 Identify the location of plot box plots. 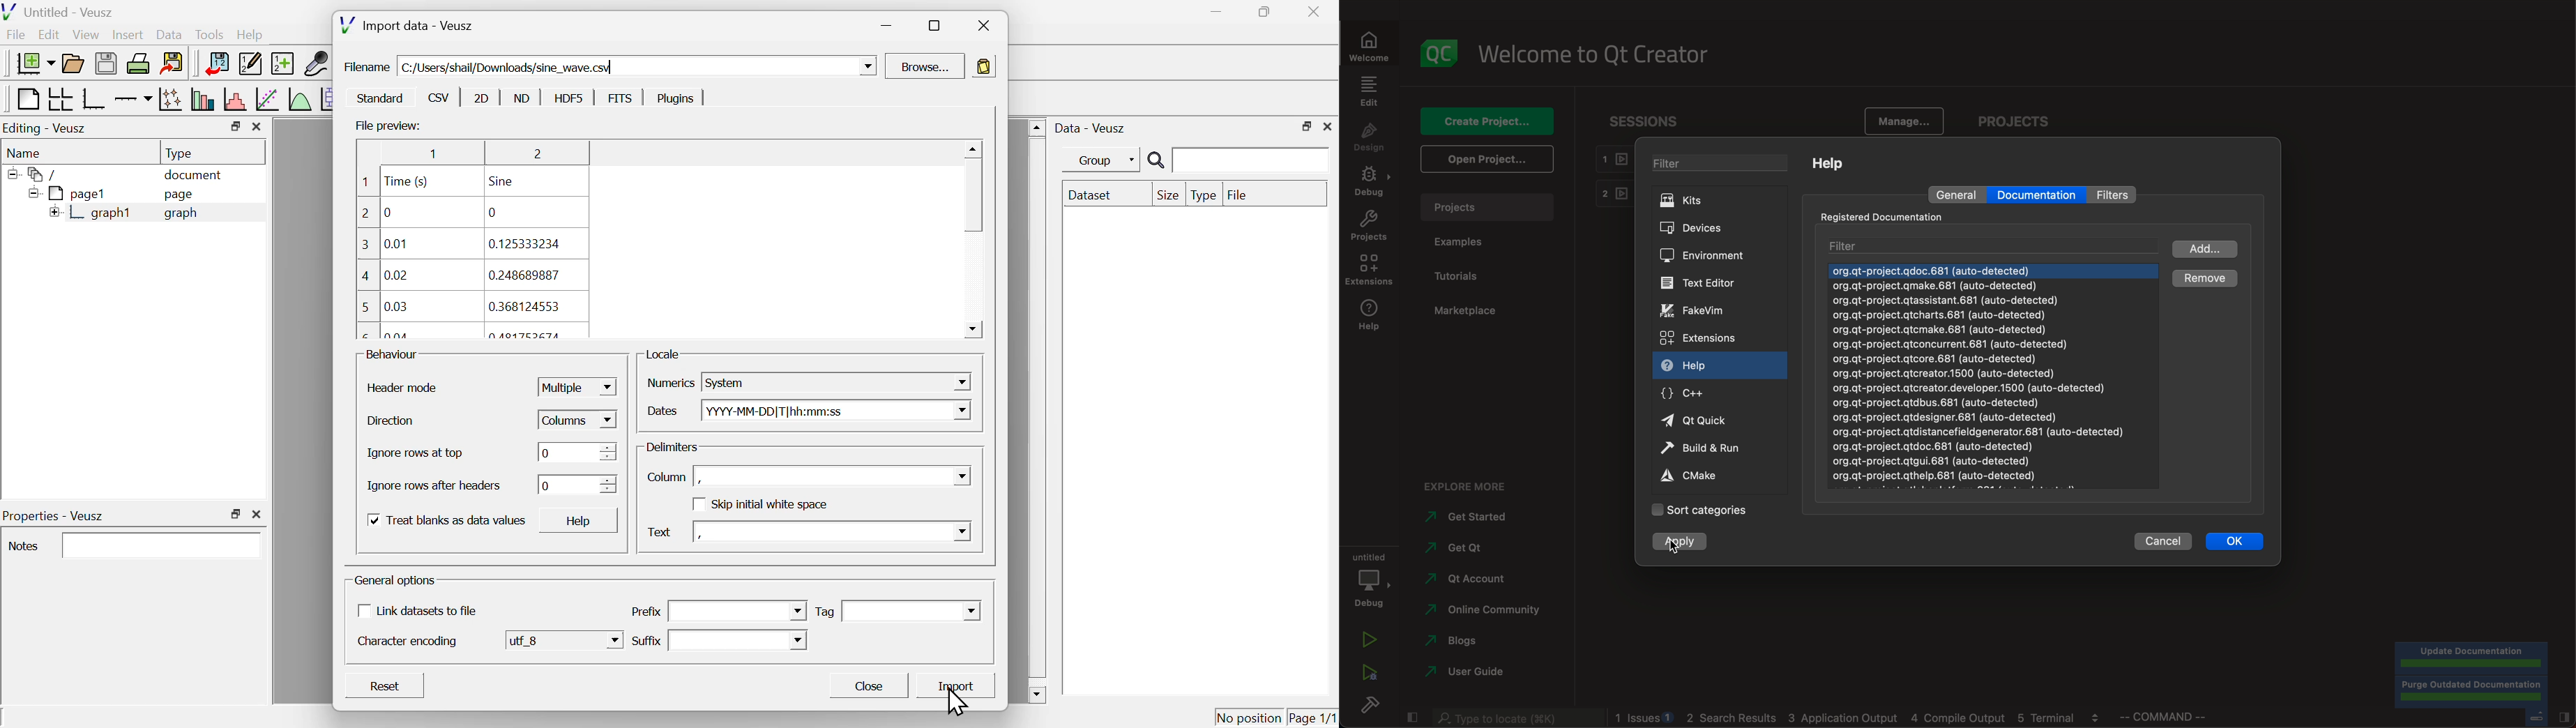
(327, 99).